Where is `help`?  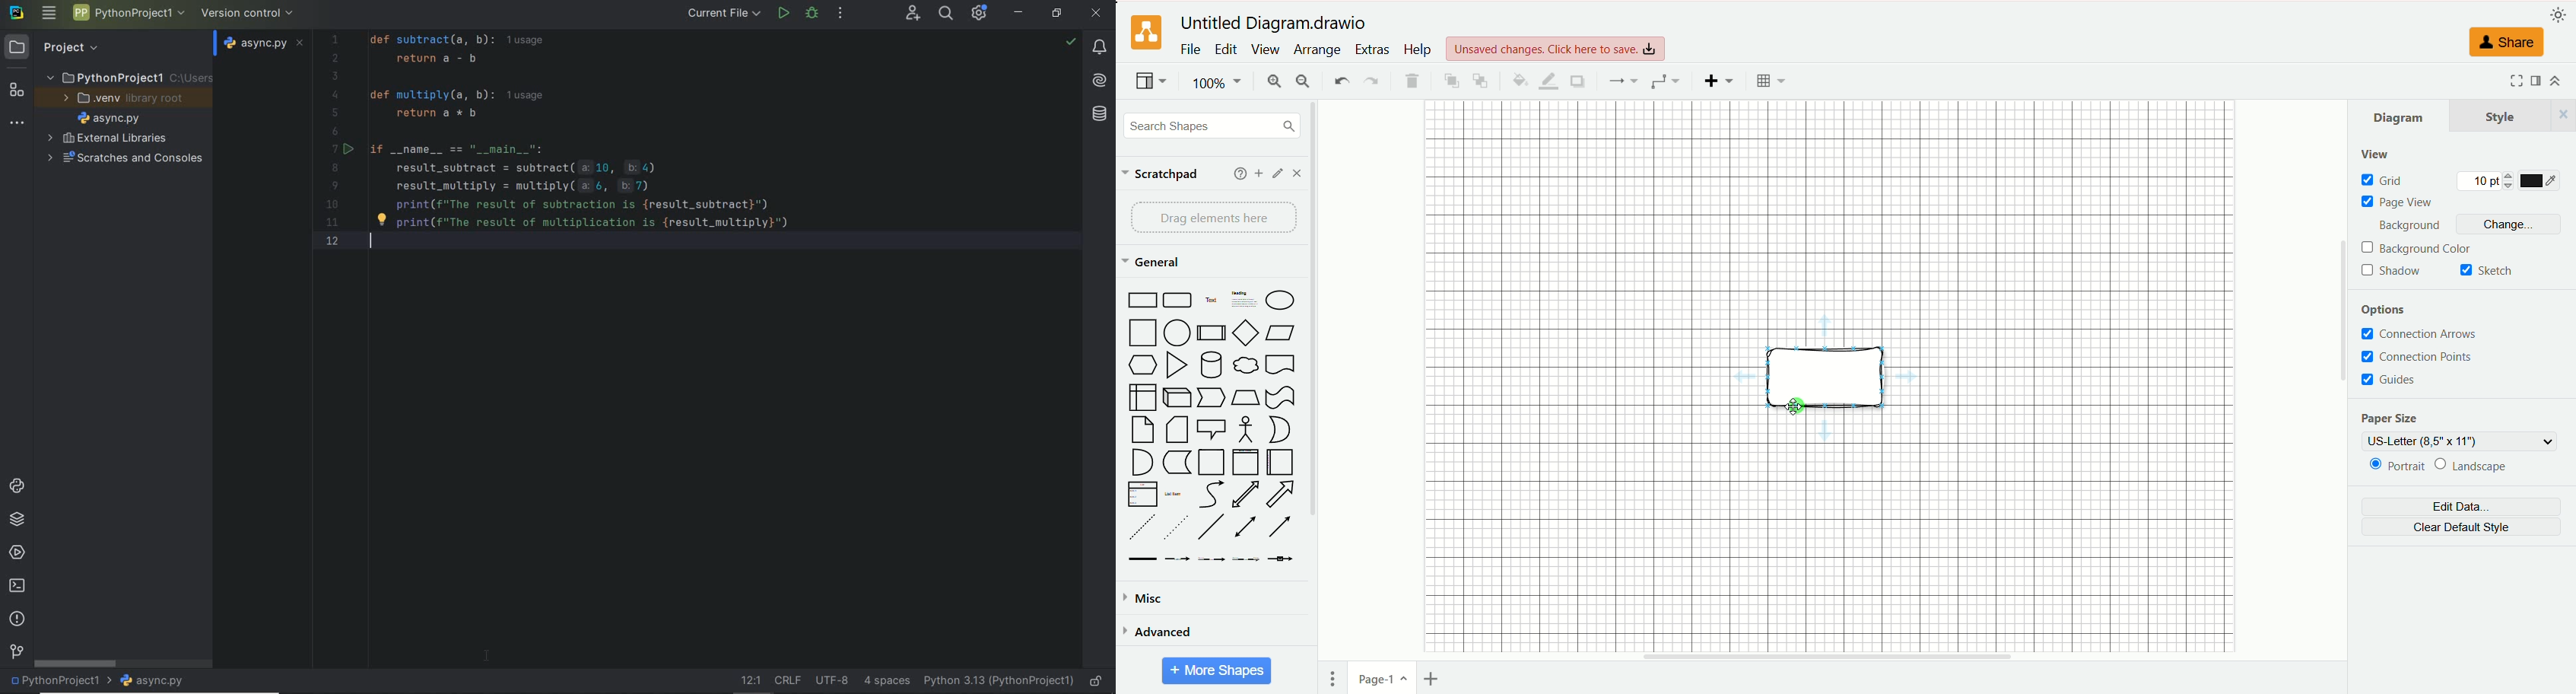
help is located at coordinates (1416, 49).